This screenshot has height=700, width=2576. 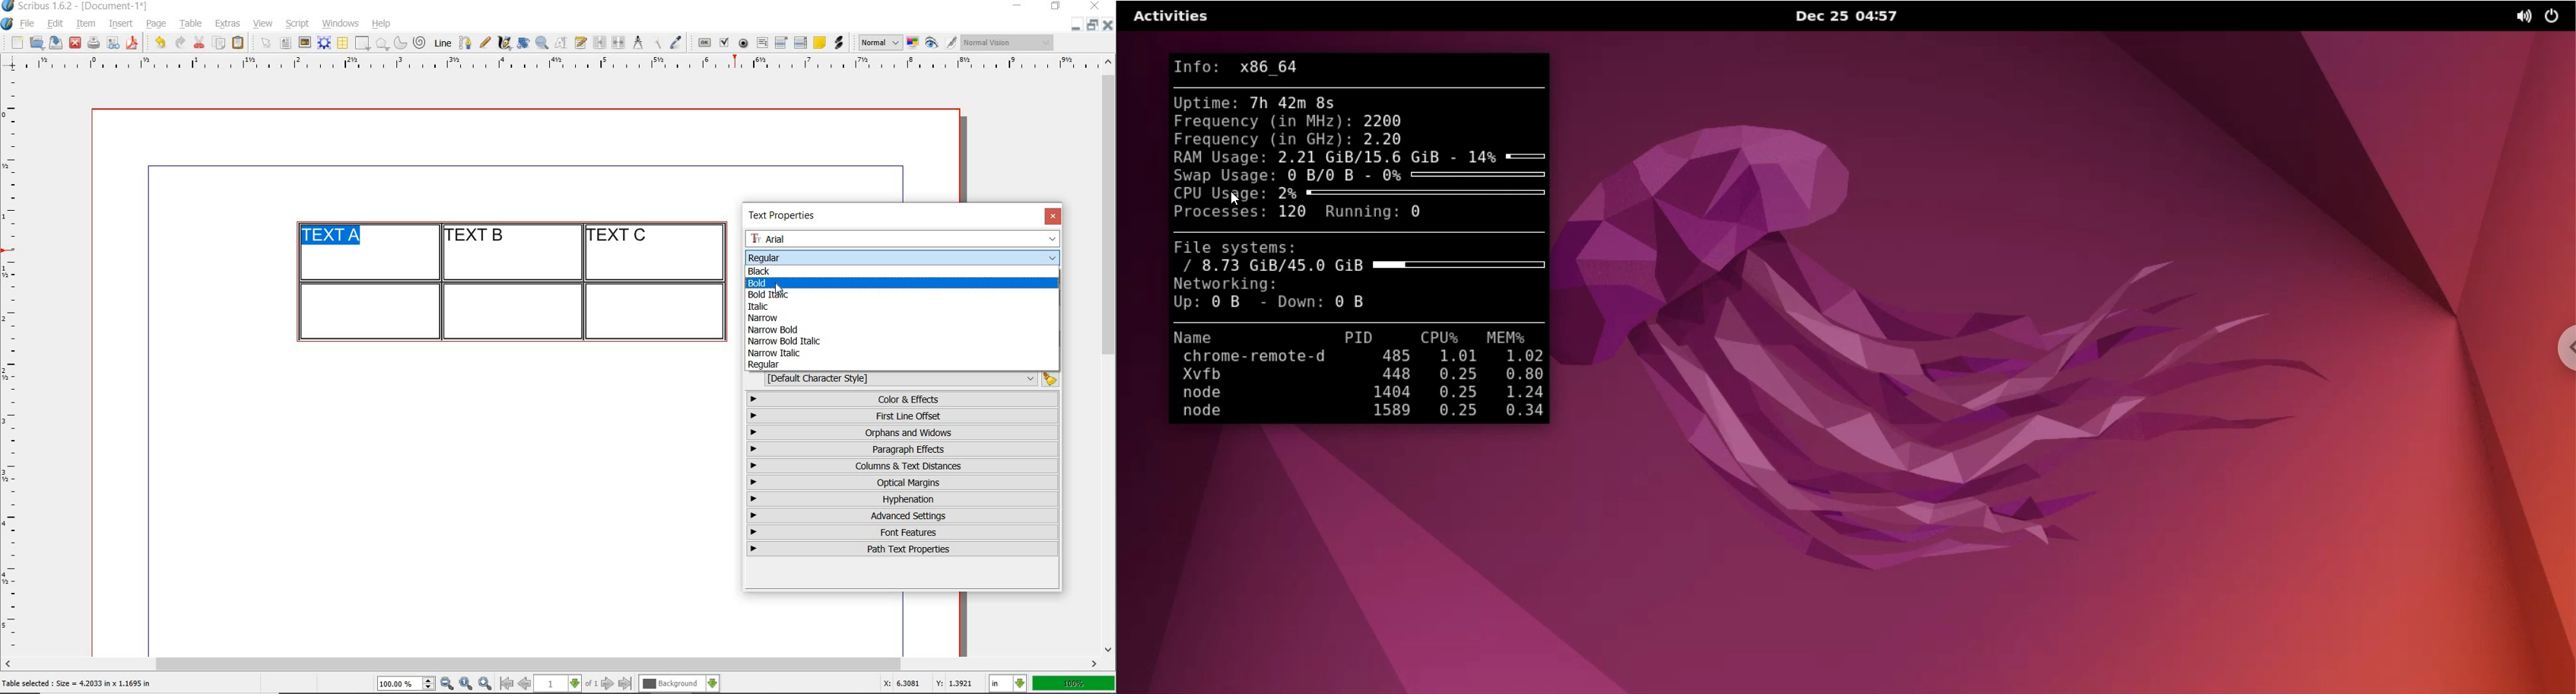 What do you see at coordinates (199, 42) in the screenshot?
I see `cut` at bounding box center [199, 42].